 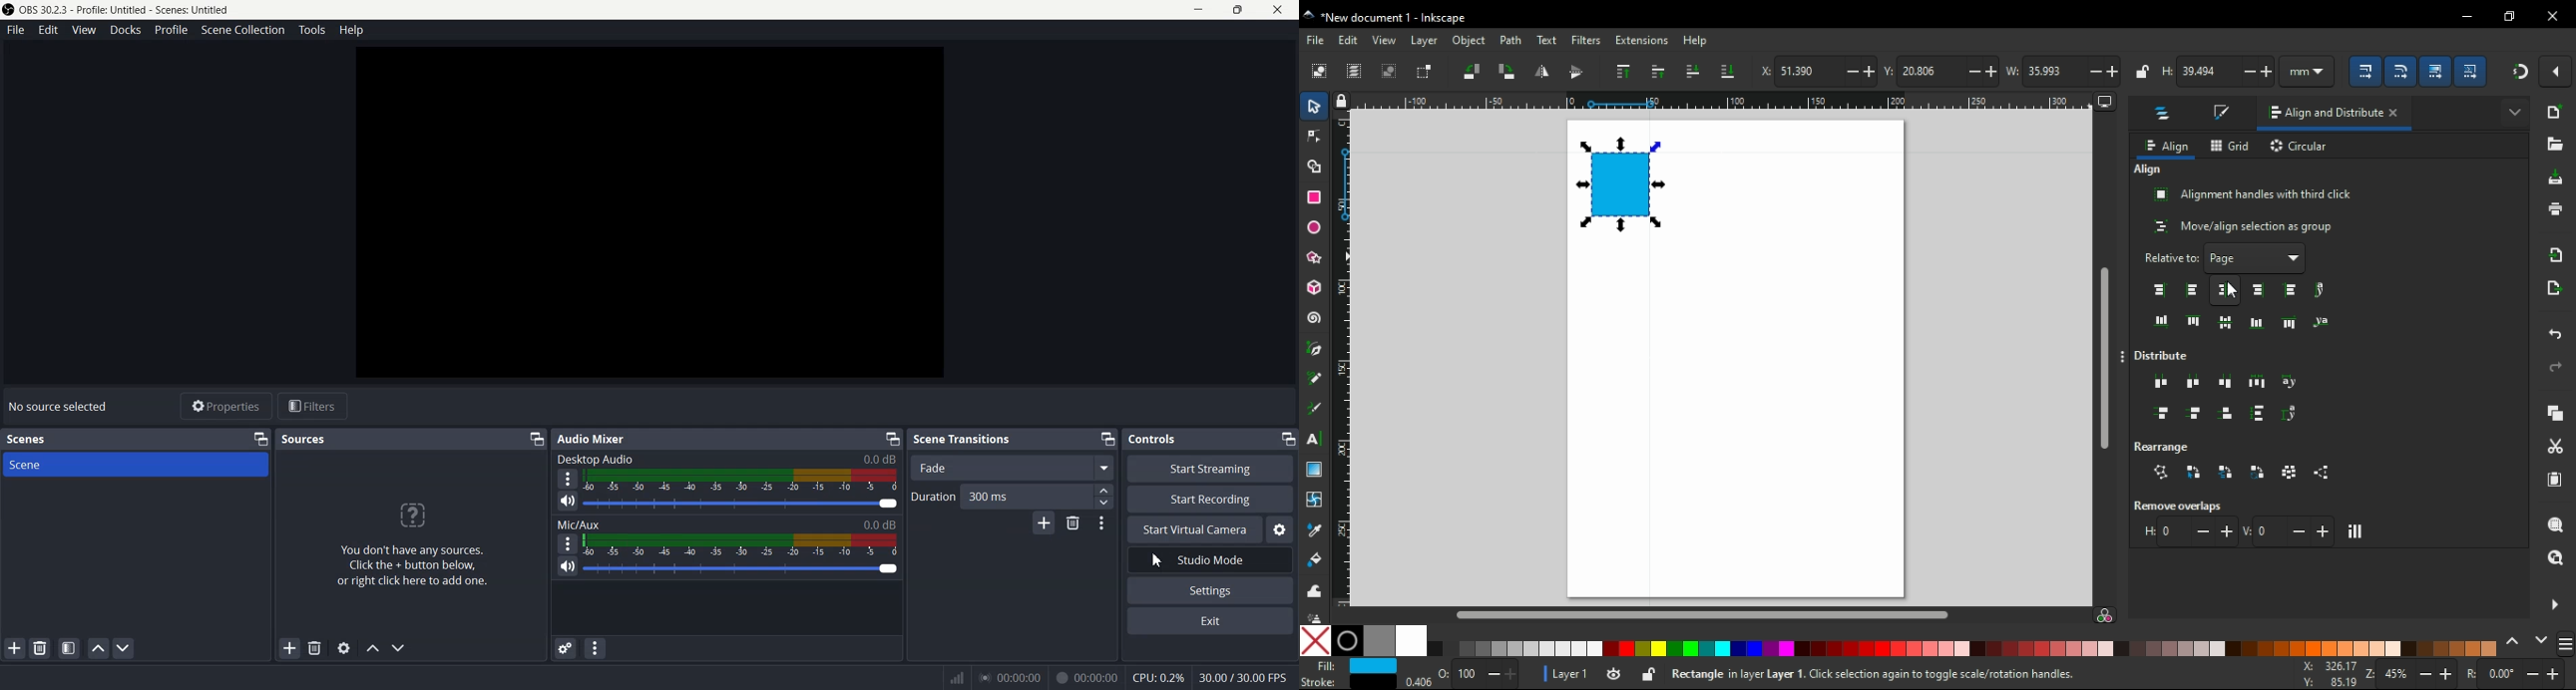 I want to click on Add configurable transition, so click(x=1044, y=523).